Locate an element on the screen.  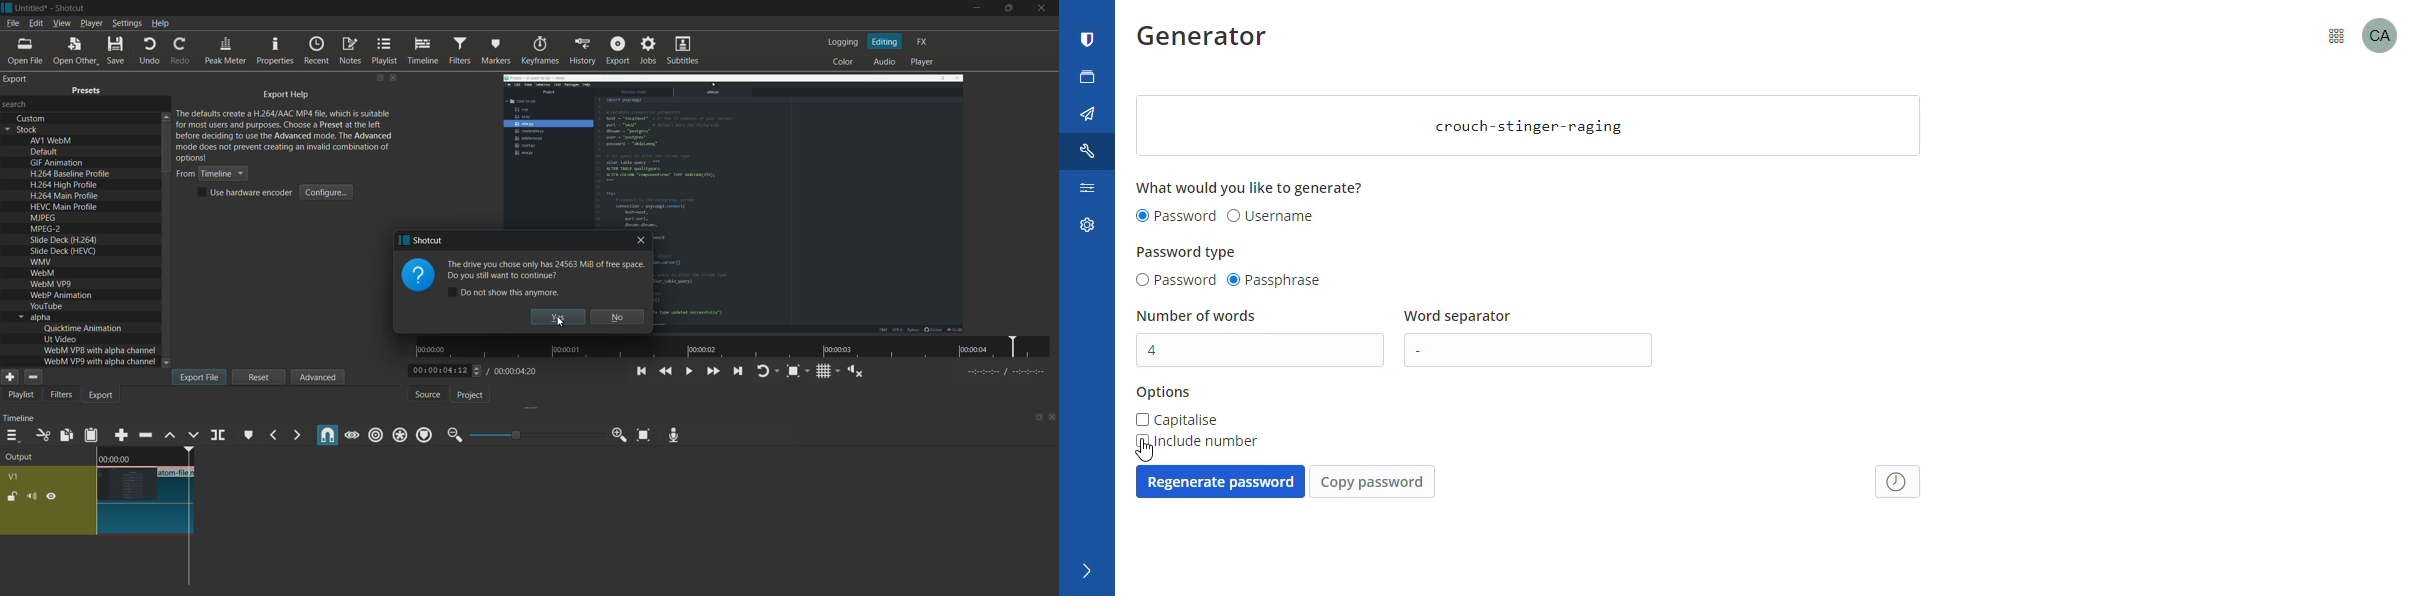
stock dropdown is located at coordinates (24, 130).